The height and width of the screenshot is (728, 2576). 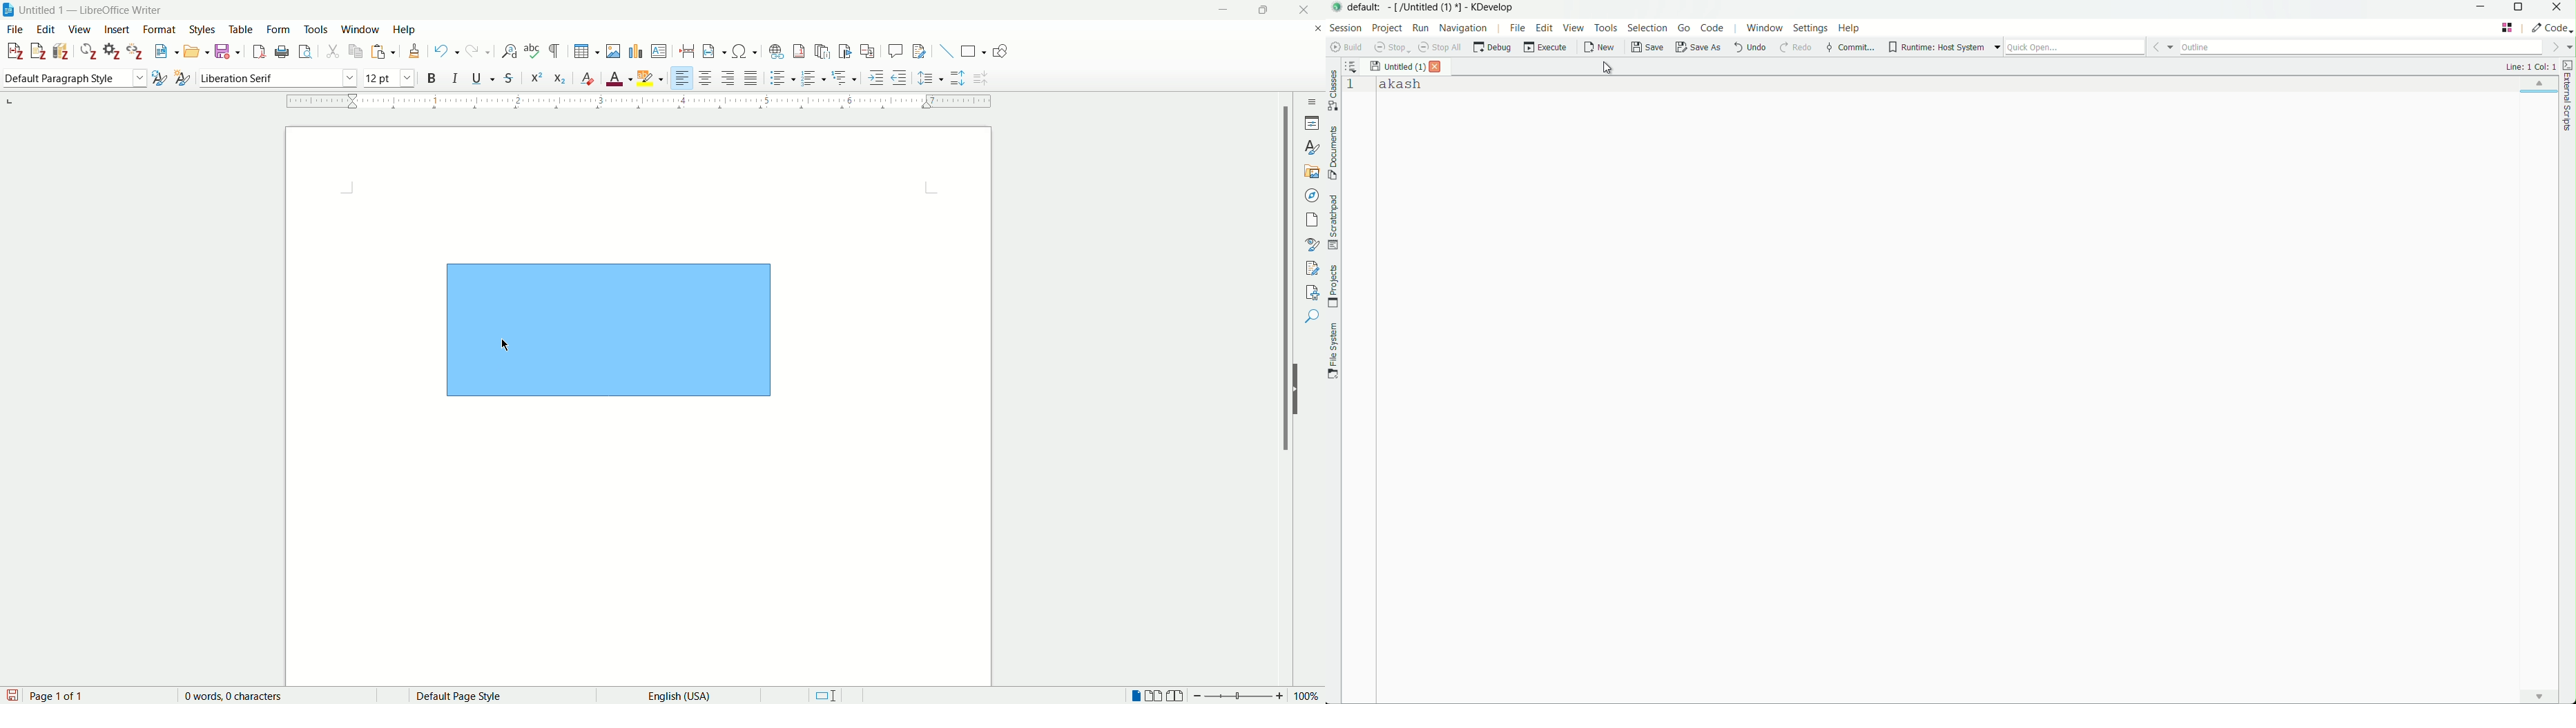 What do you see at coordinates (333, 52) in the screenshot?
I see `cut` at bounding box center [333, 52].